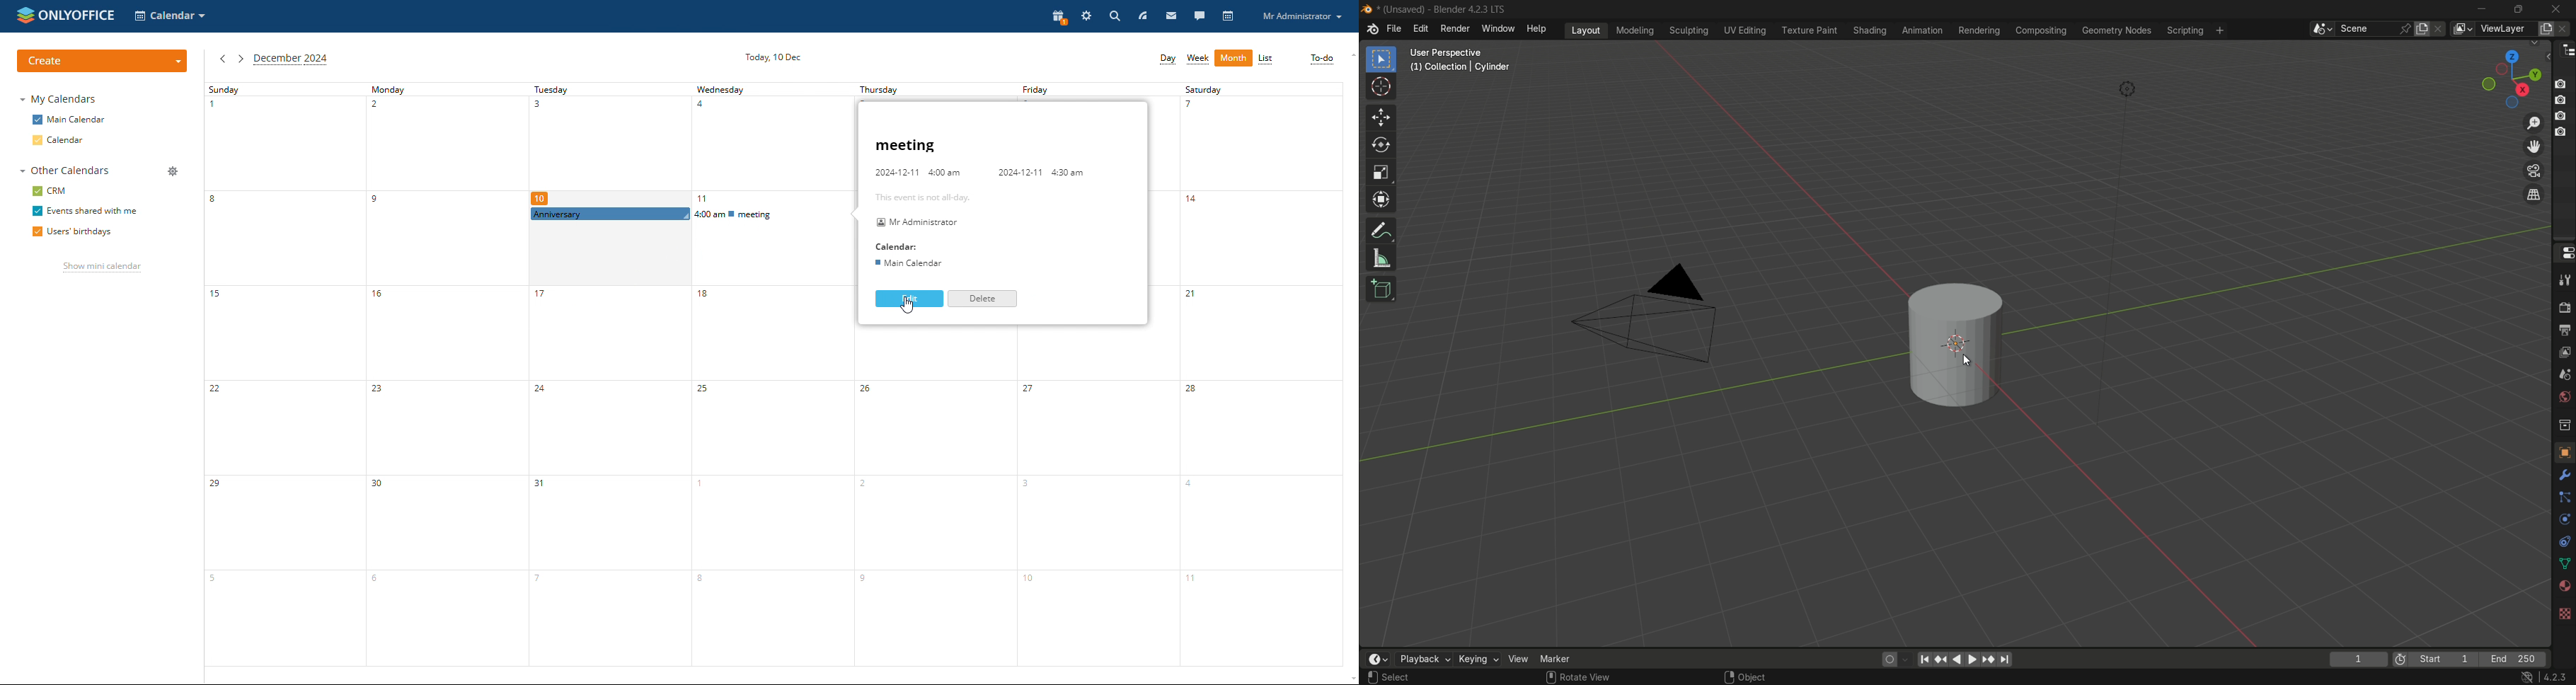  Describe the element at coordinates (776, 447) in the screenshot. I see `wednesday` at that location.